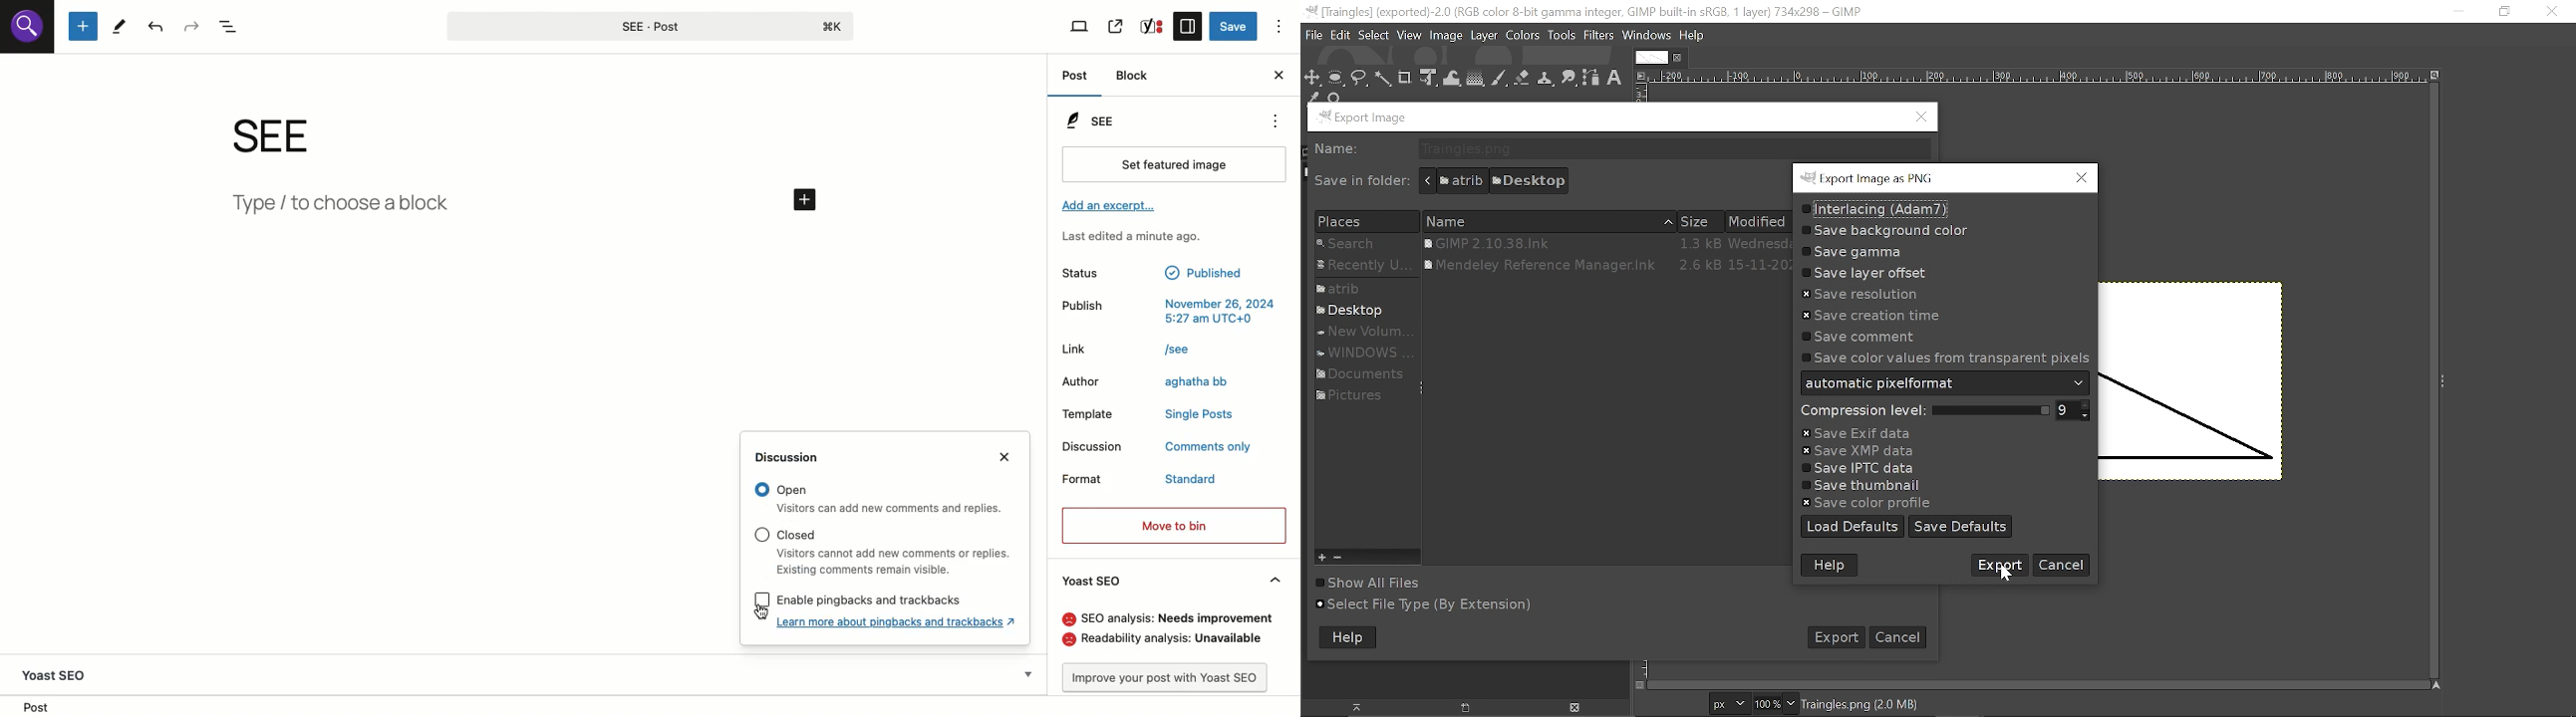 The height and width of the screenshot is (728, 2576). What do you see at coordinates (1672, 149) in the screenshot?
I see `name of the file` at bounding box center [1672, 149].